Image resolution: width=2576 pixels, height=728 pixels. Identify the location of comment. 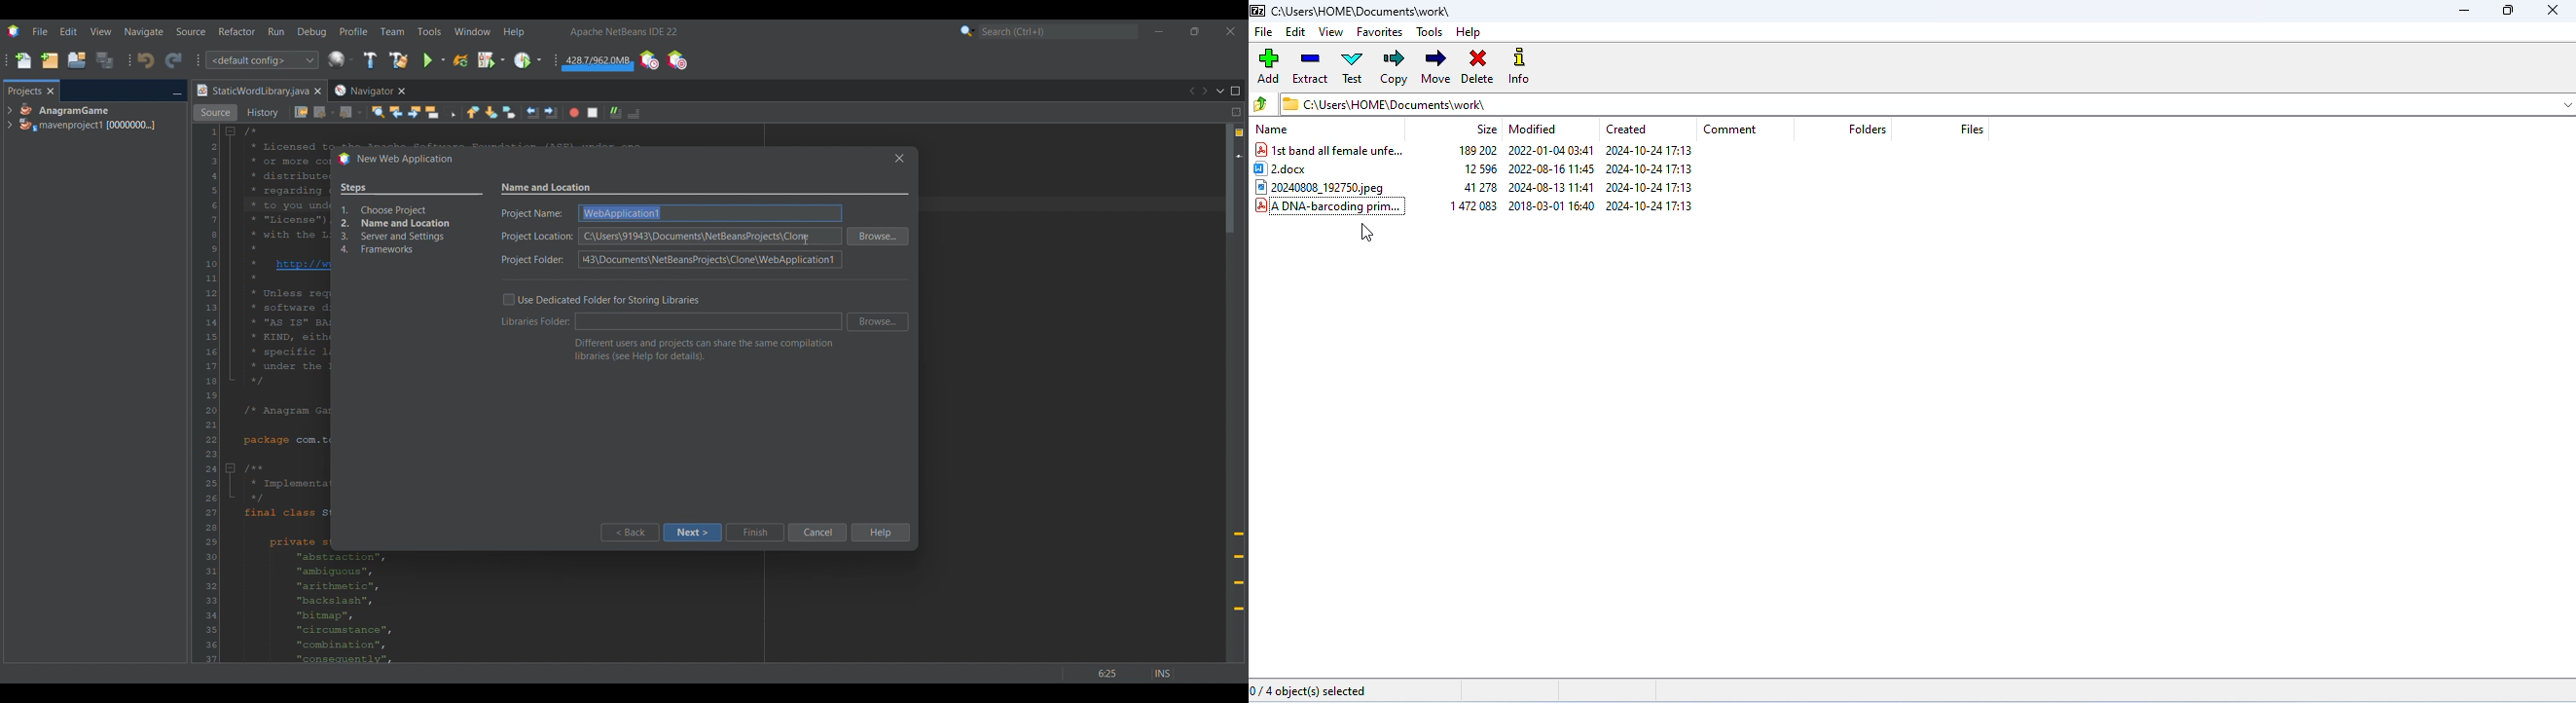
(1729, 130).